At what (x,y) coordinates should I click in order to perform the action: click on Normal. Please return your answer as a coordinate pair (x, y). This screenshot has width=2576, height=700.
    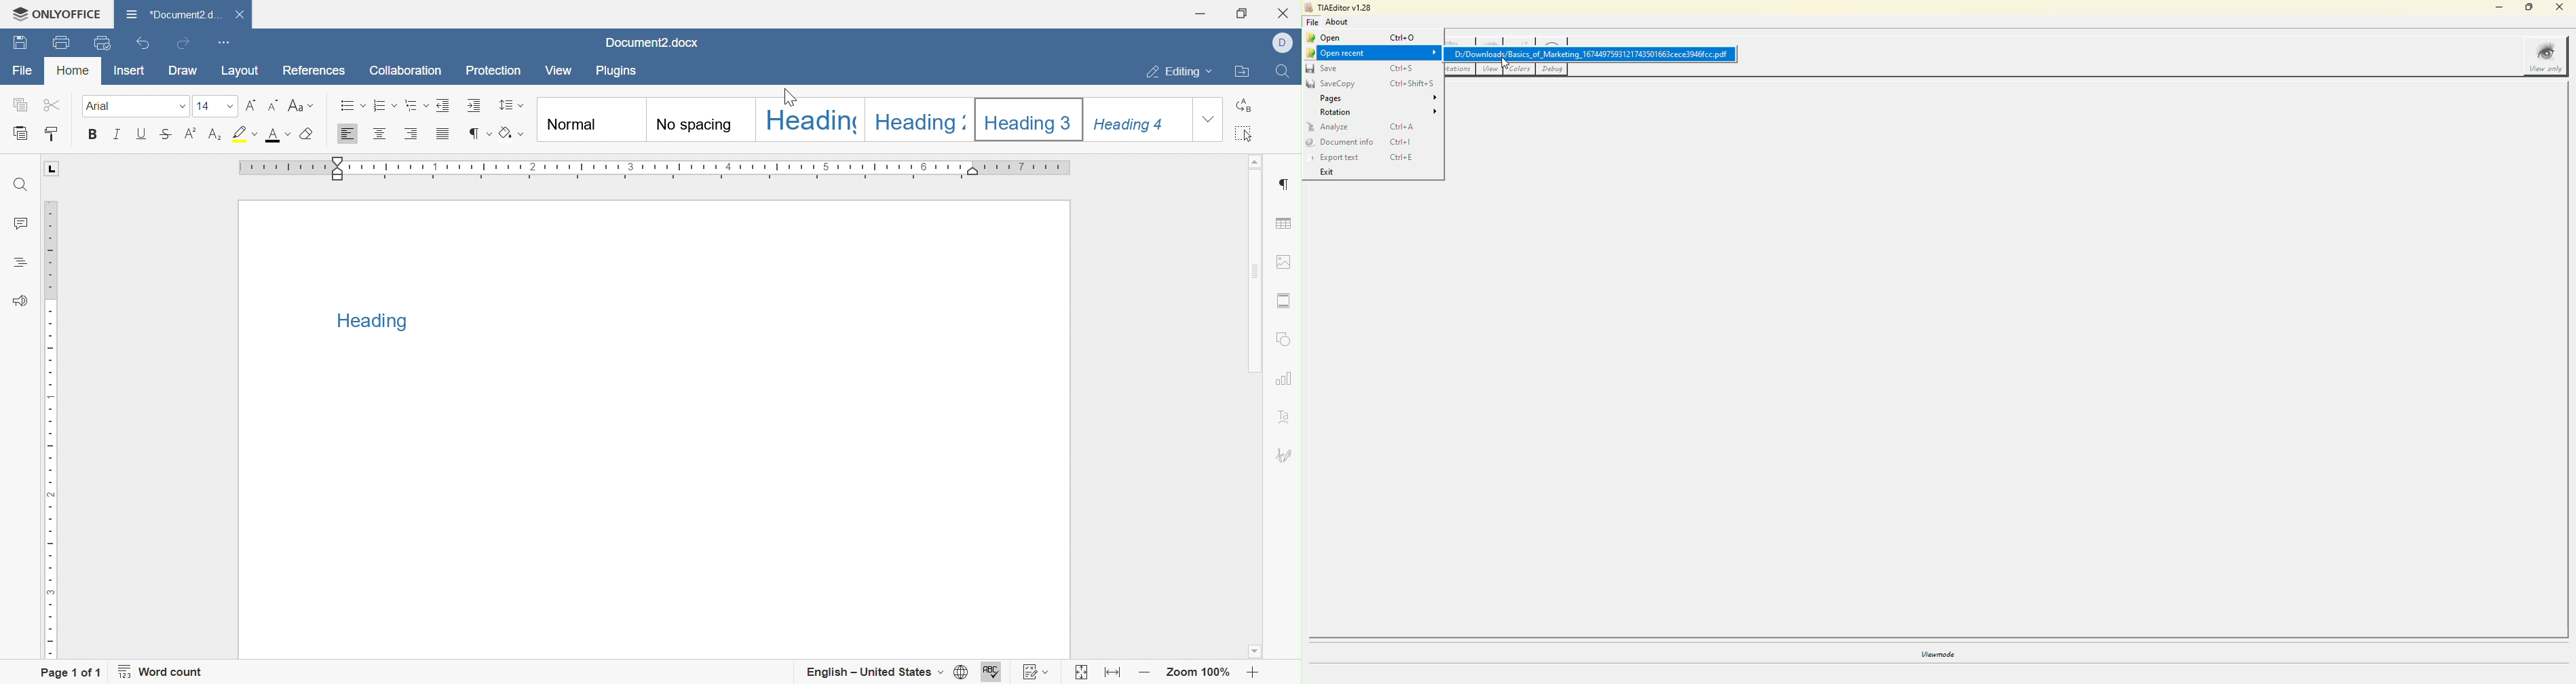
    Looking at the image, I should click on (588, 119).